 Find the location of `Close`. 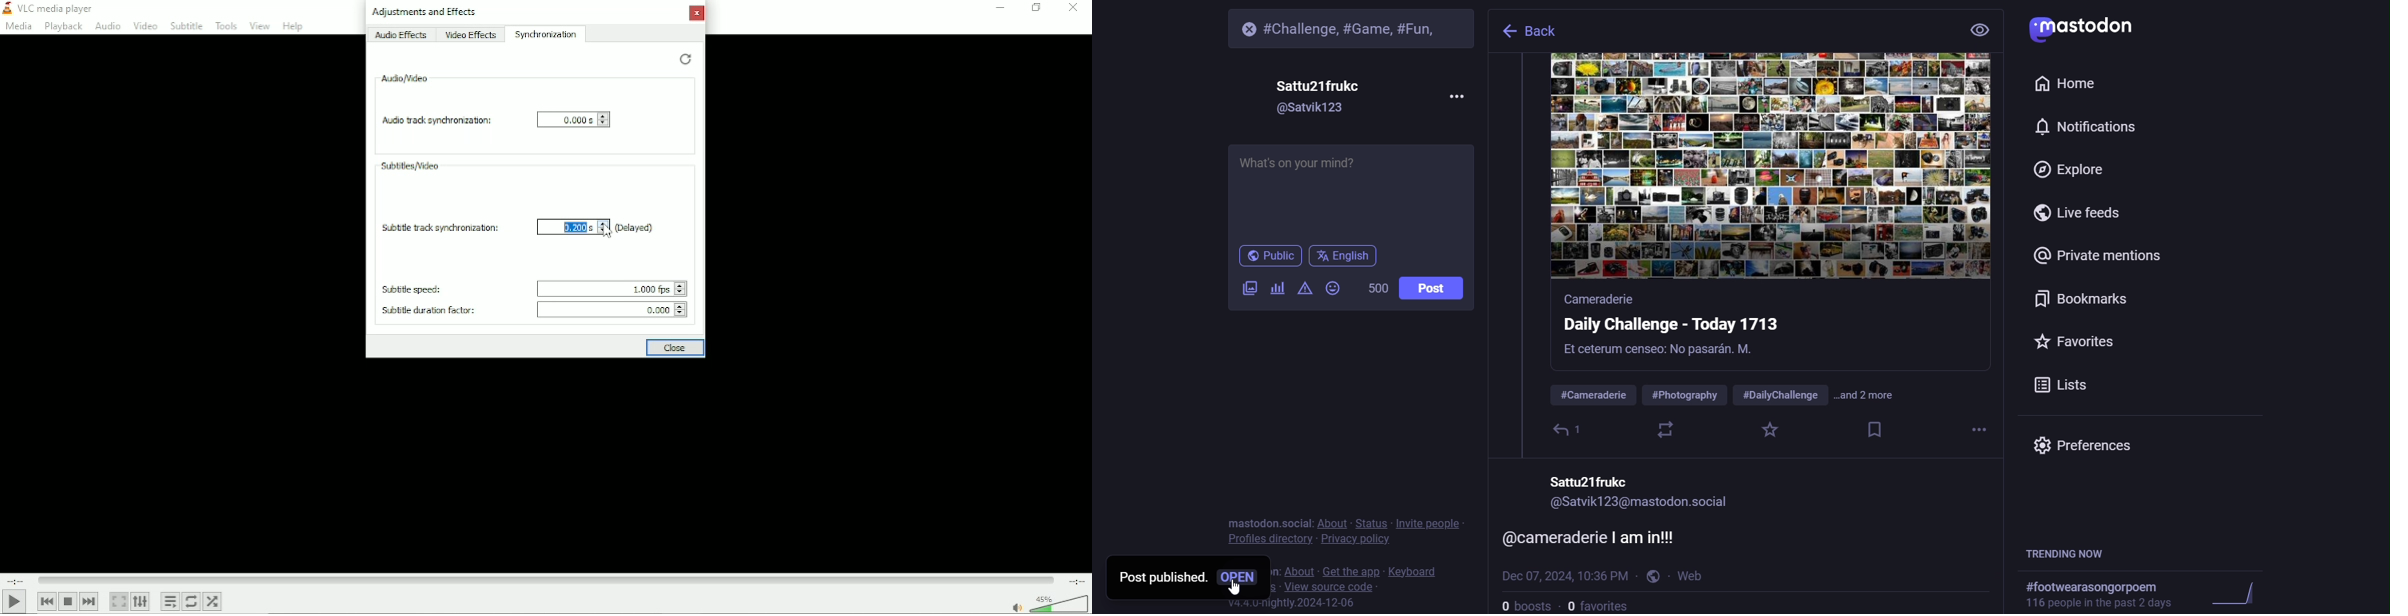

Close is located at coordinates (1075, 8).